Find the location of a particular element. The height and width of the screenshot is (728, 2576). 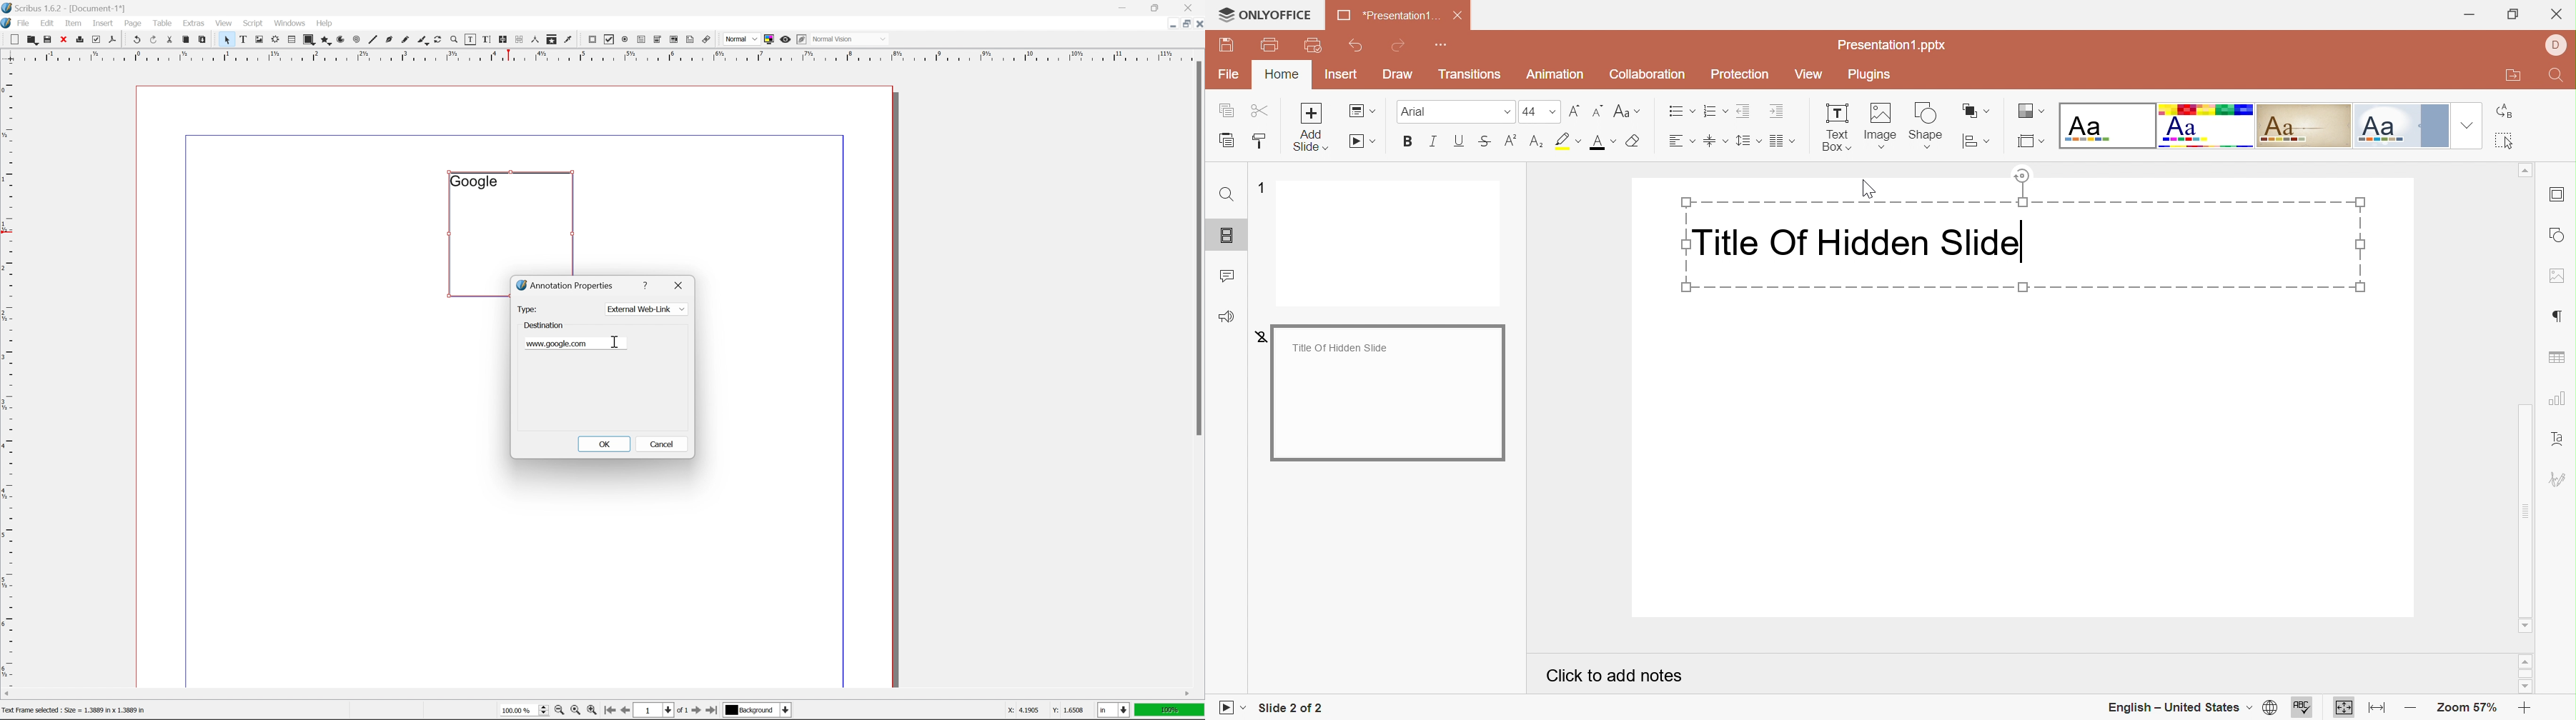

Shape is located at coordinates (1928, 126).